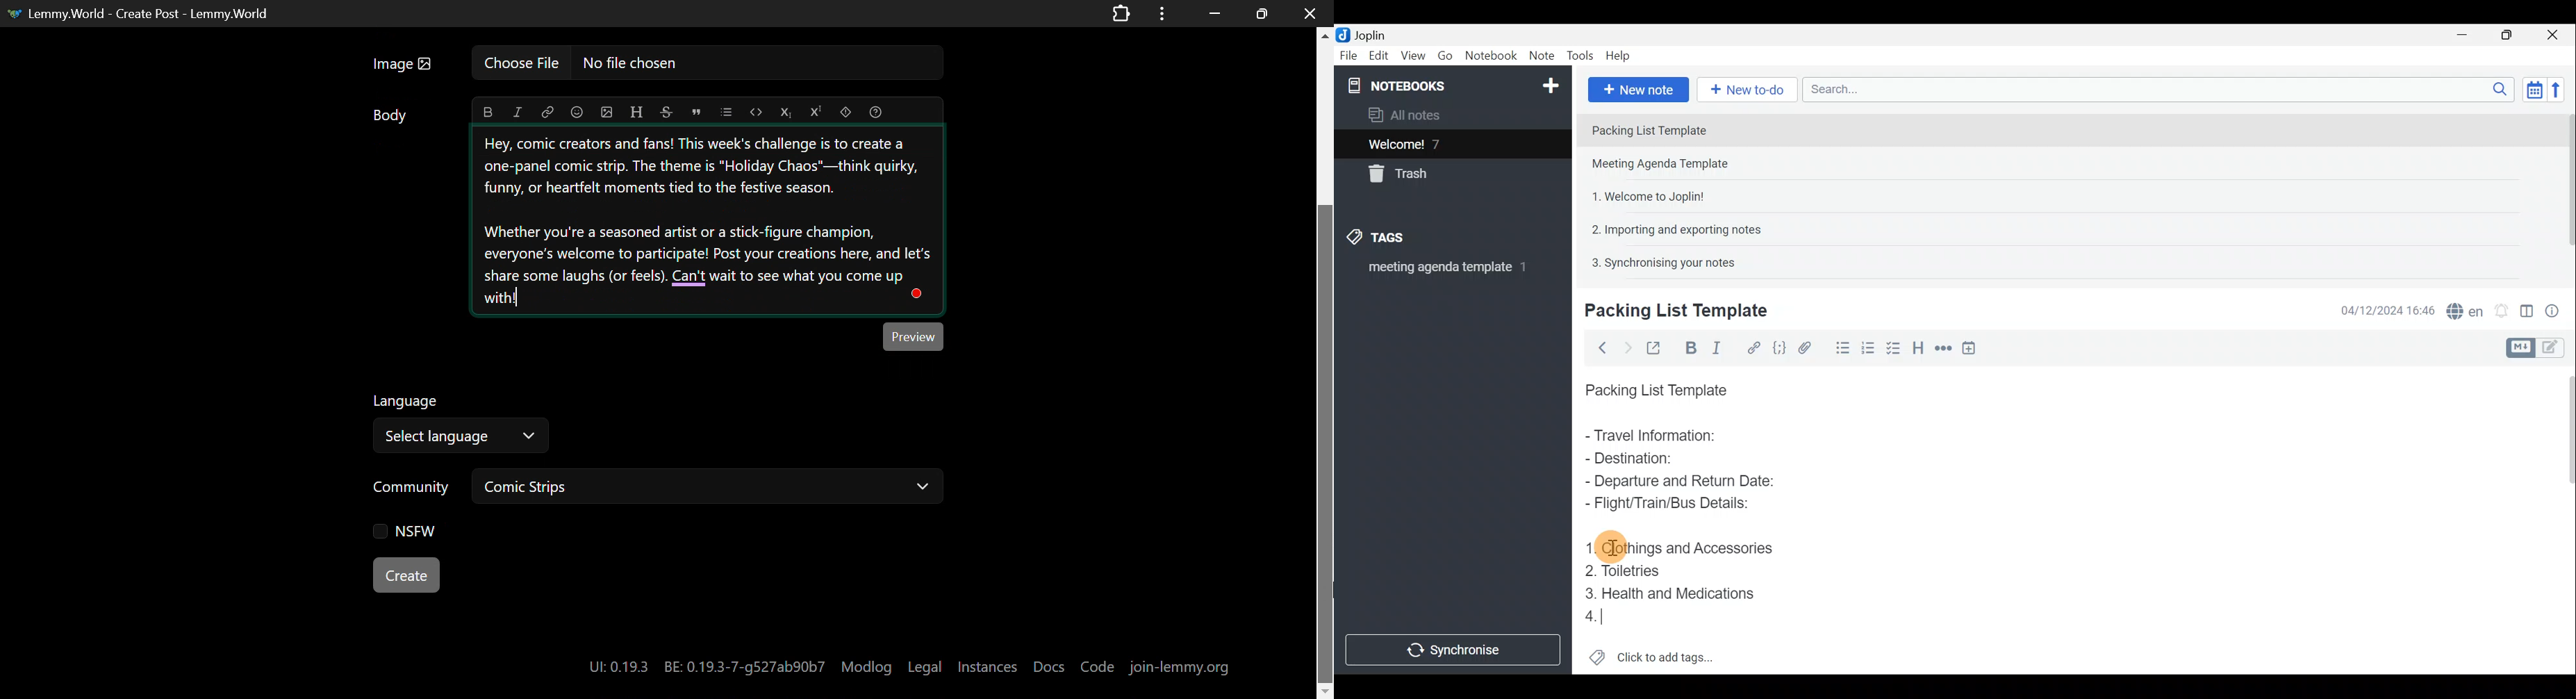 Image resolution: width=2576 pixels, height=700 pixels. Describe the element at coordinates (1397, 239) in the screenshot. I see `Tags` at that location.